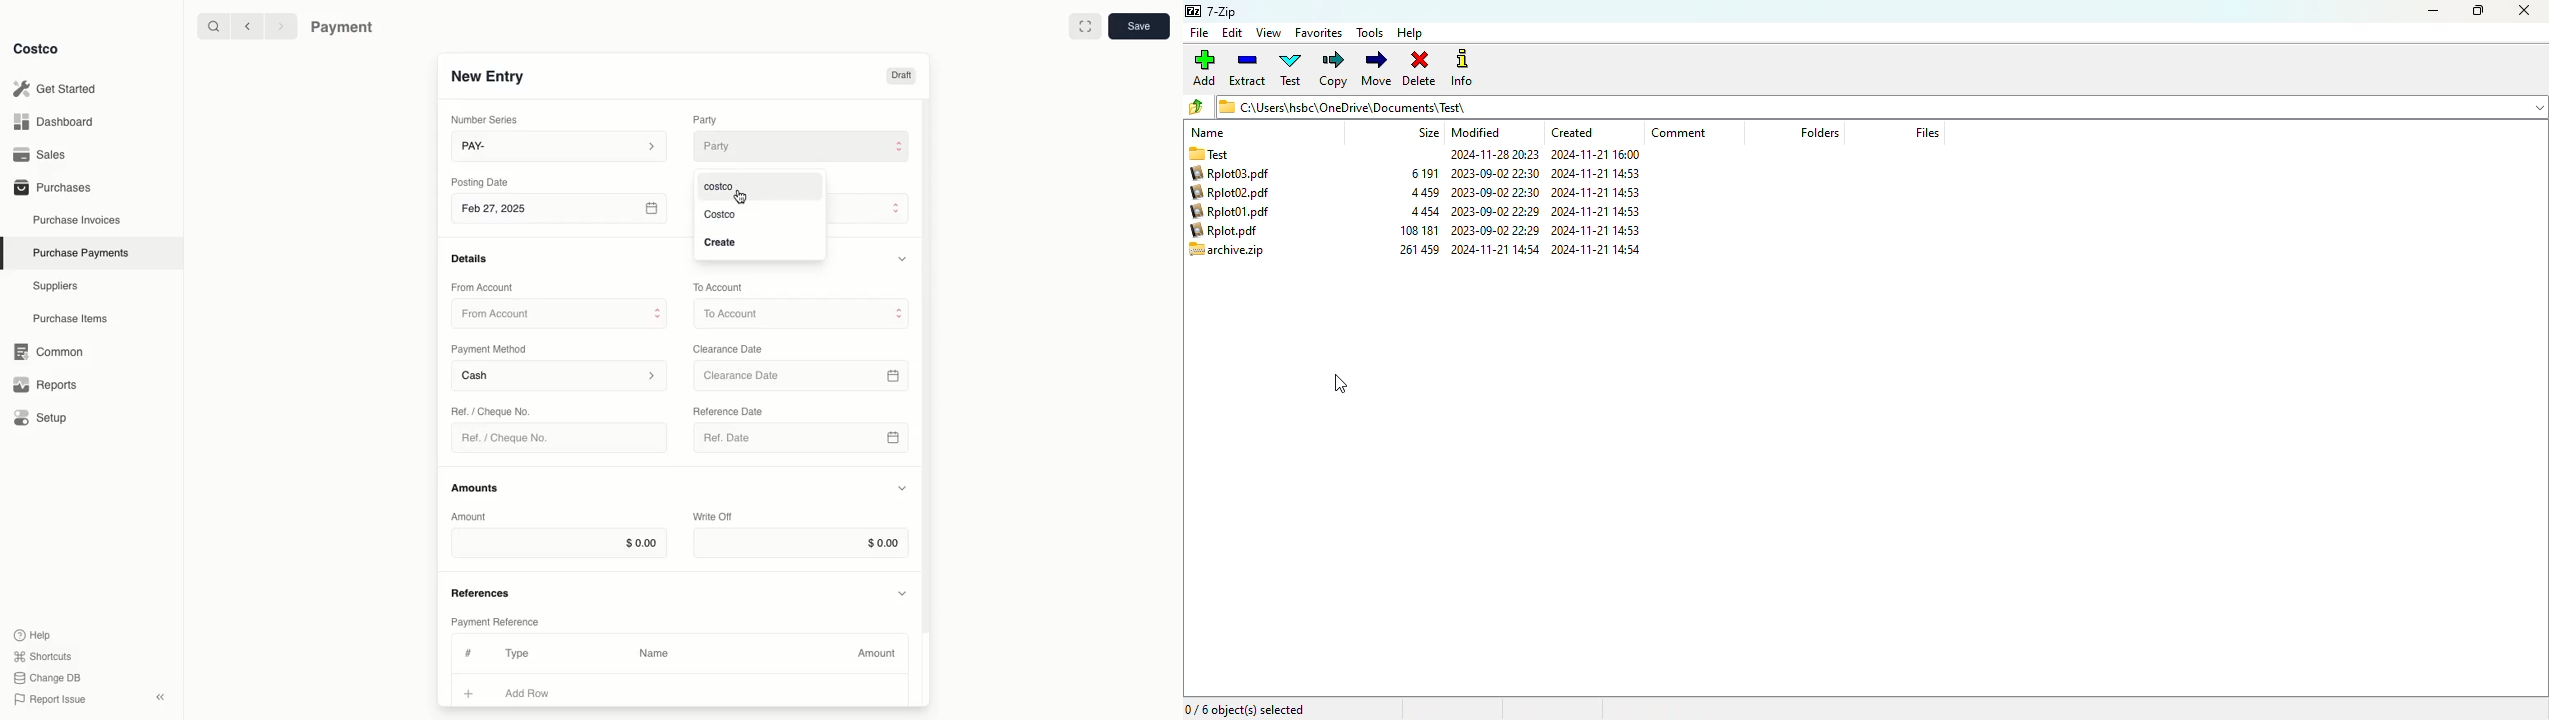  What do you see at coordinates (1242, 154) in the screenshot?
I see `Test ` at bounding box center [1242, 154].